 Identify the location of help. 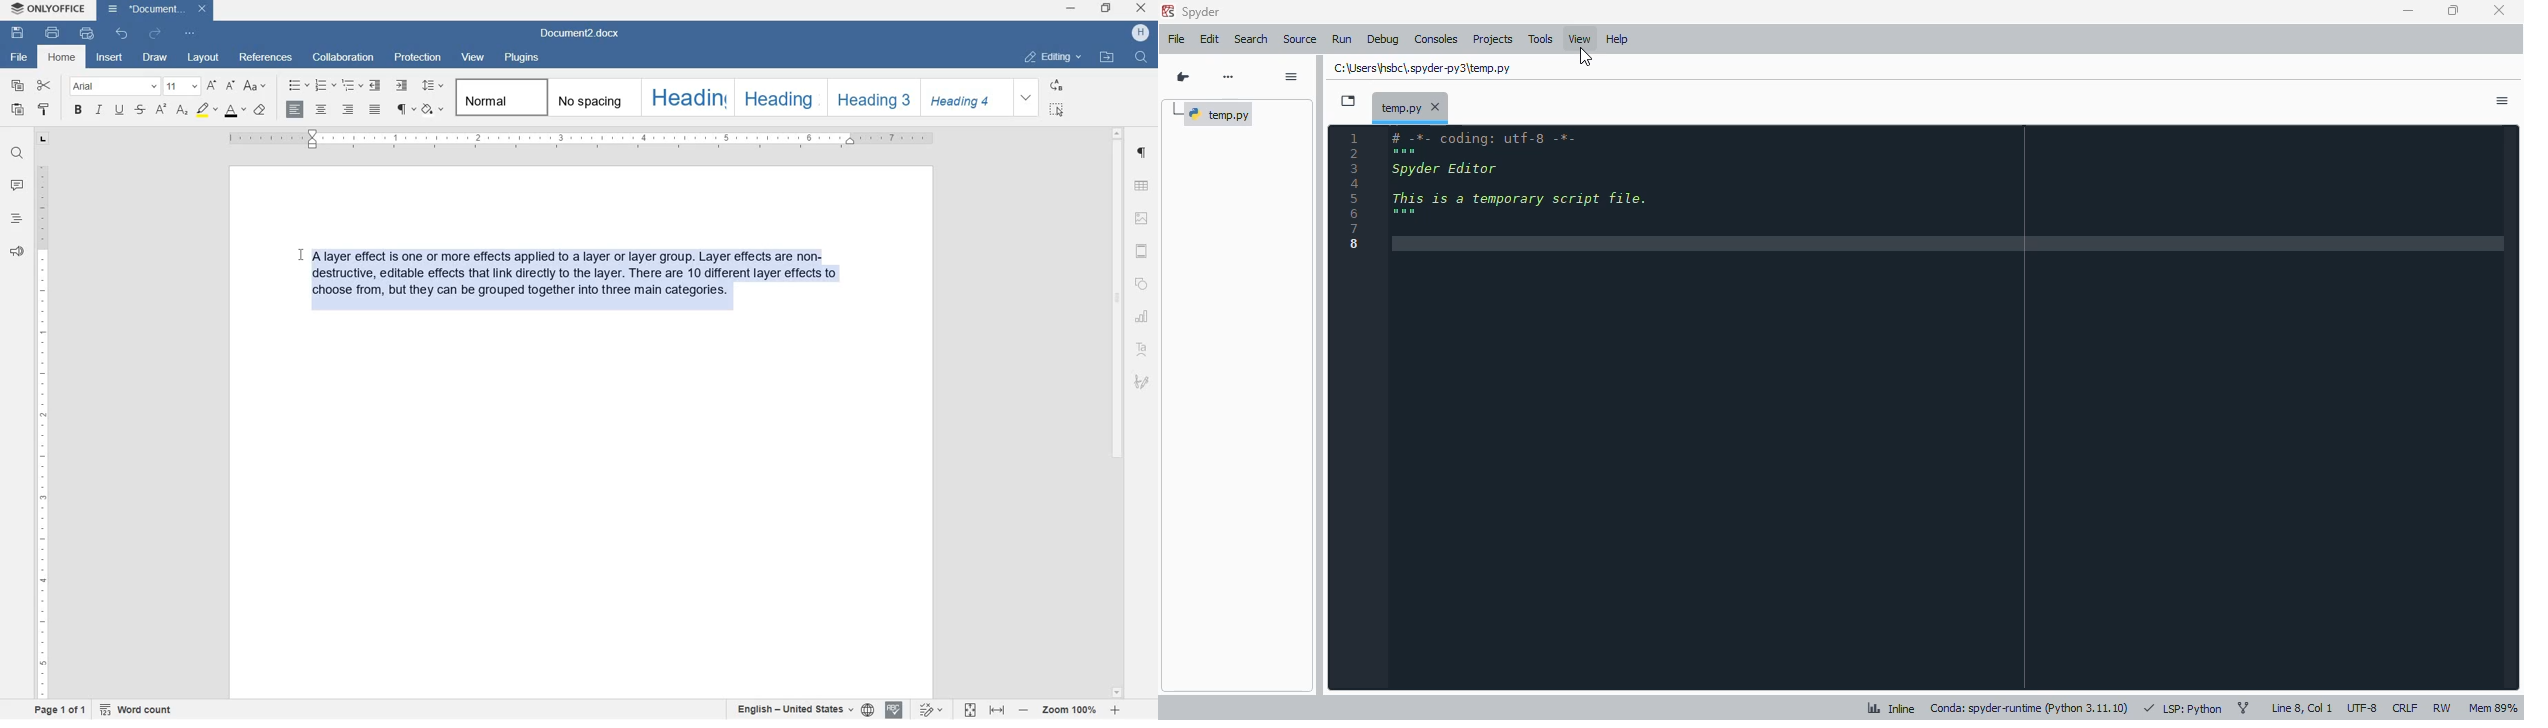
(1617, 40).